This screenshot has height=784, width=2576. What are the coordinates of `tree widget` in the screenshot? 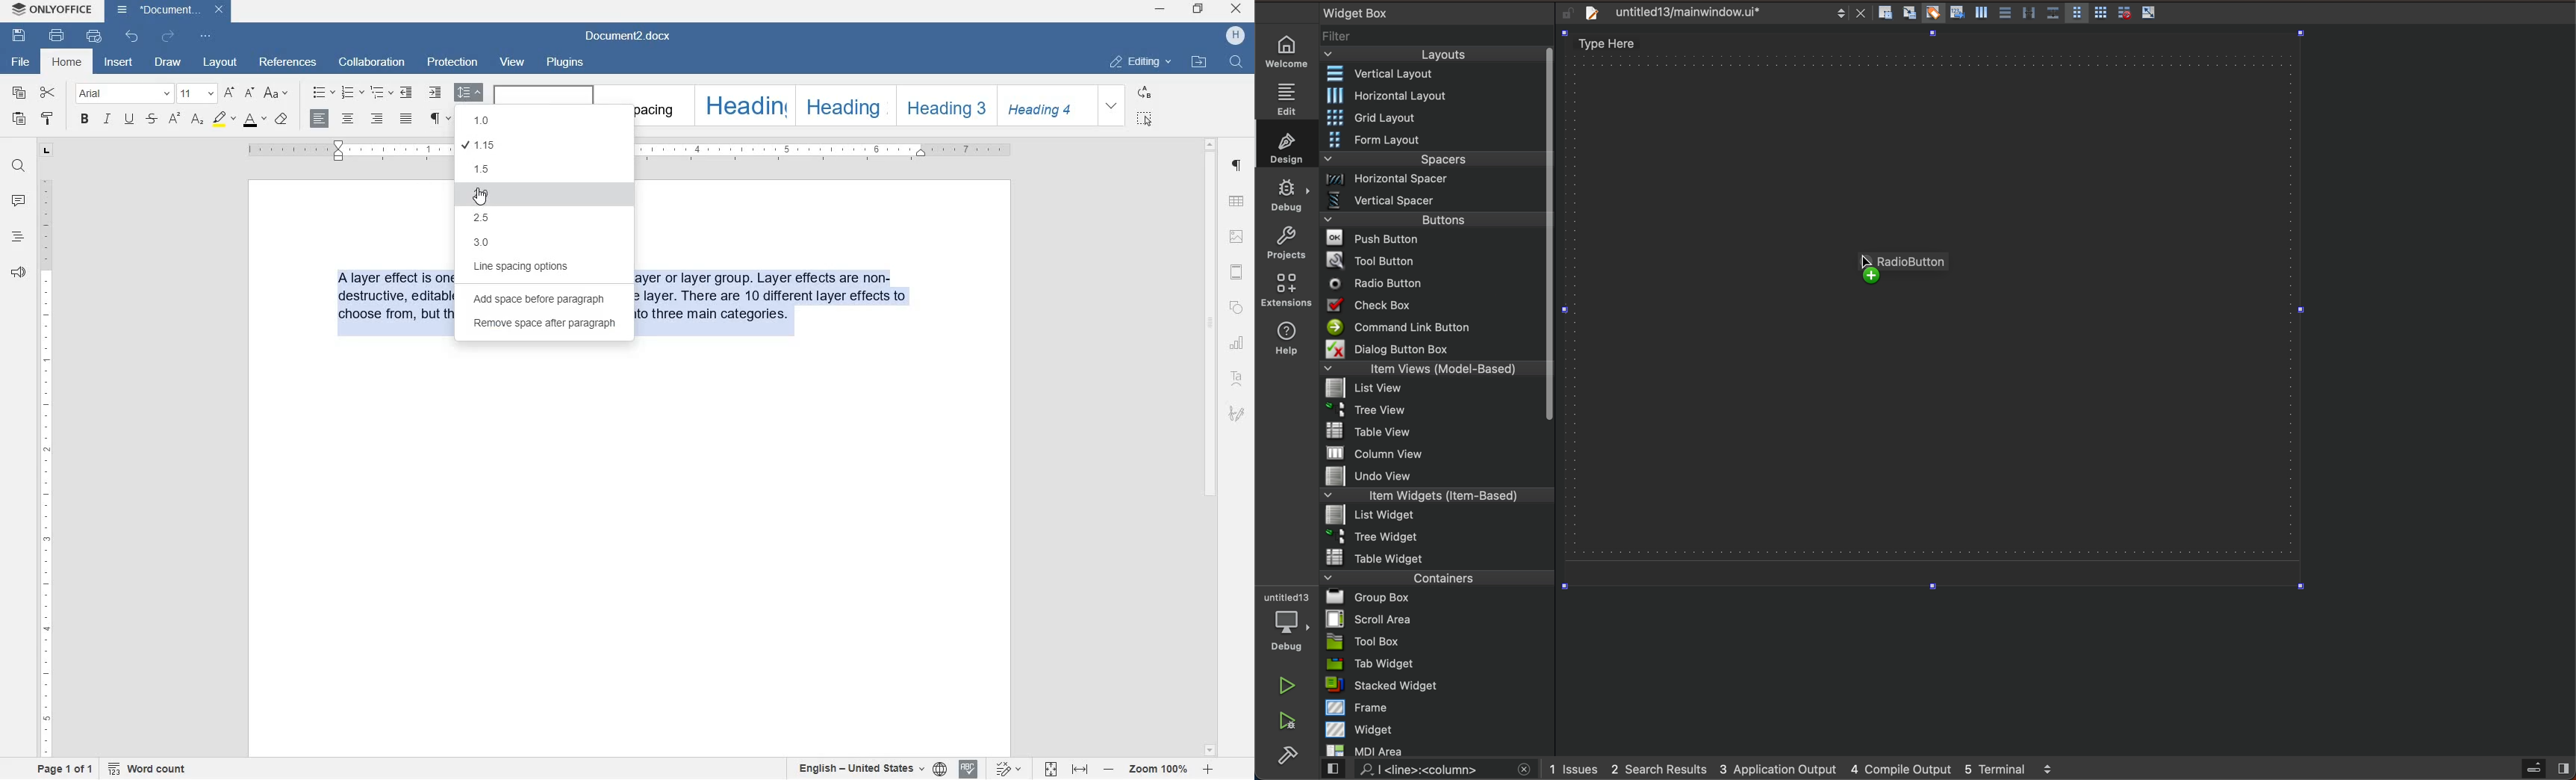 It's located at (1438, 537).